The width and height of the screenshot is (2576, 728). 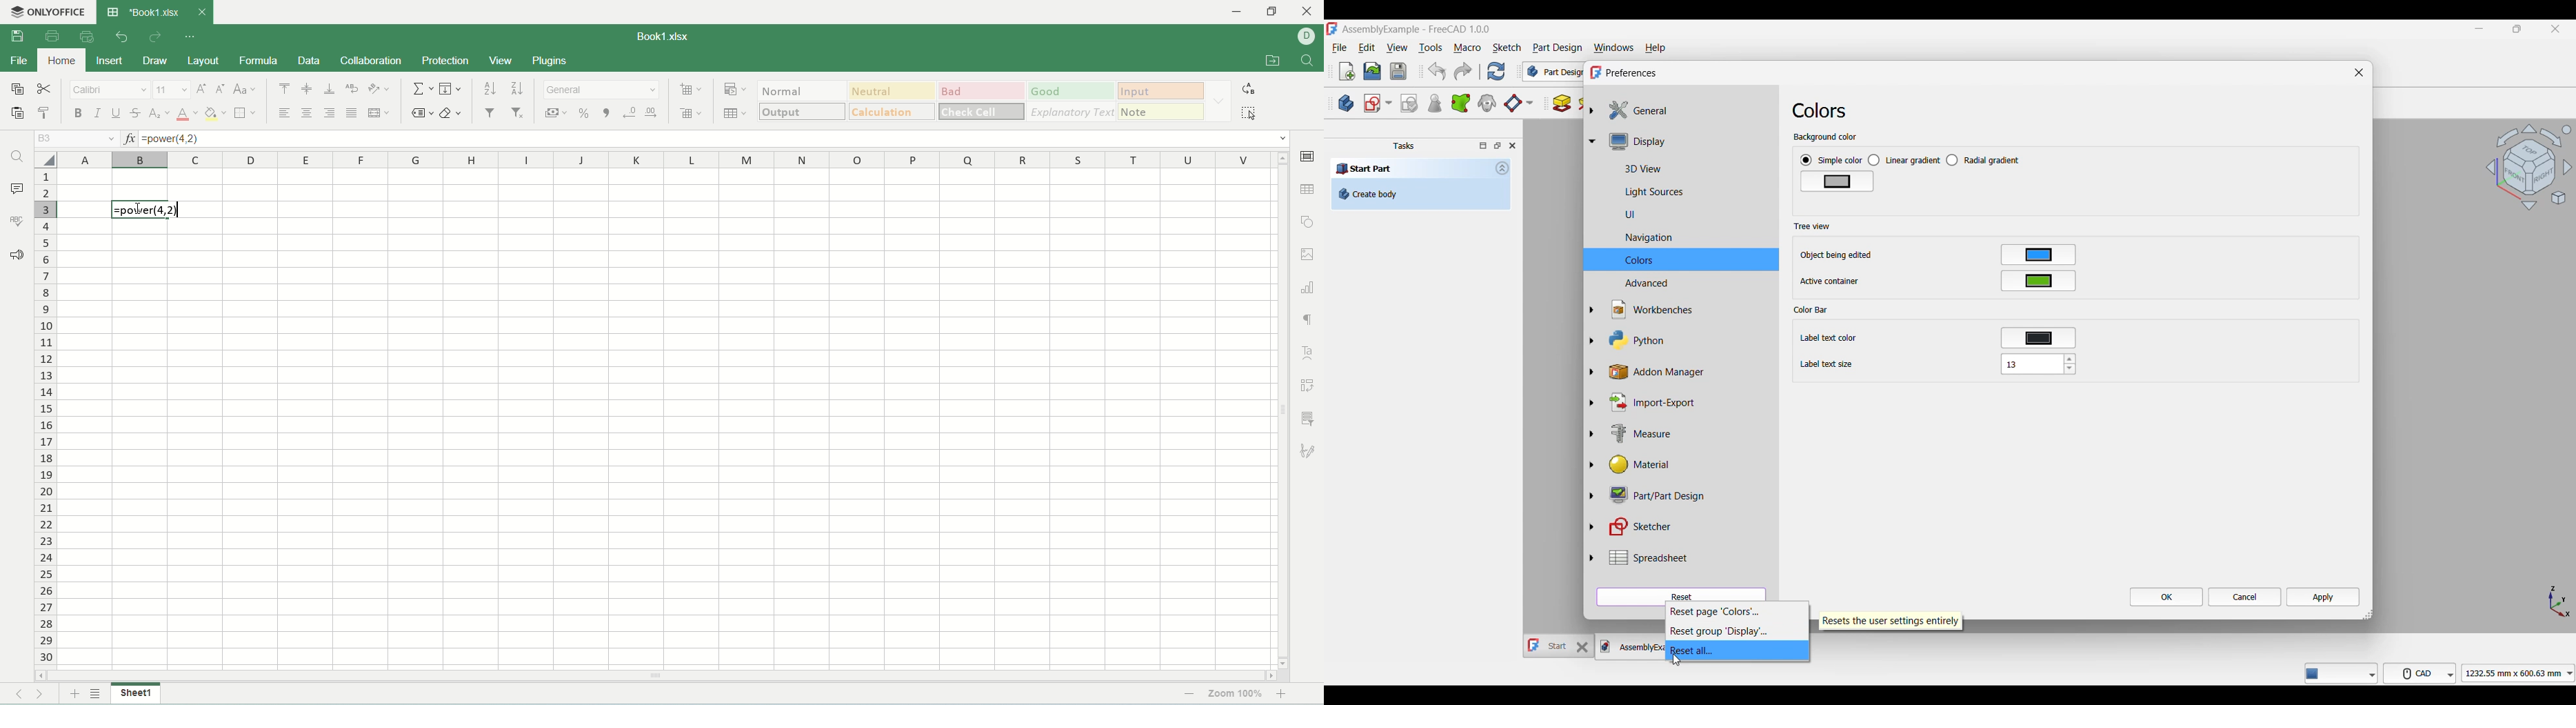 I want to click on find, so click(x=16, y=157).